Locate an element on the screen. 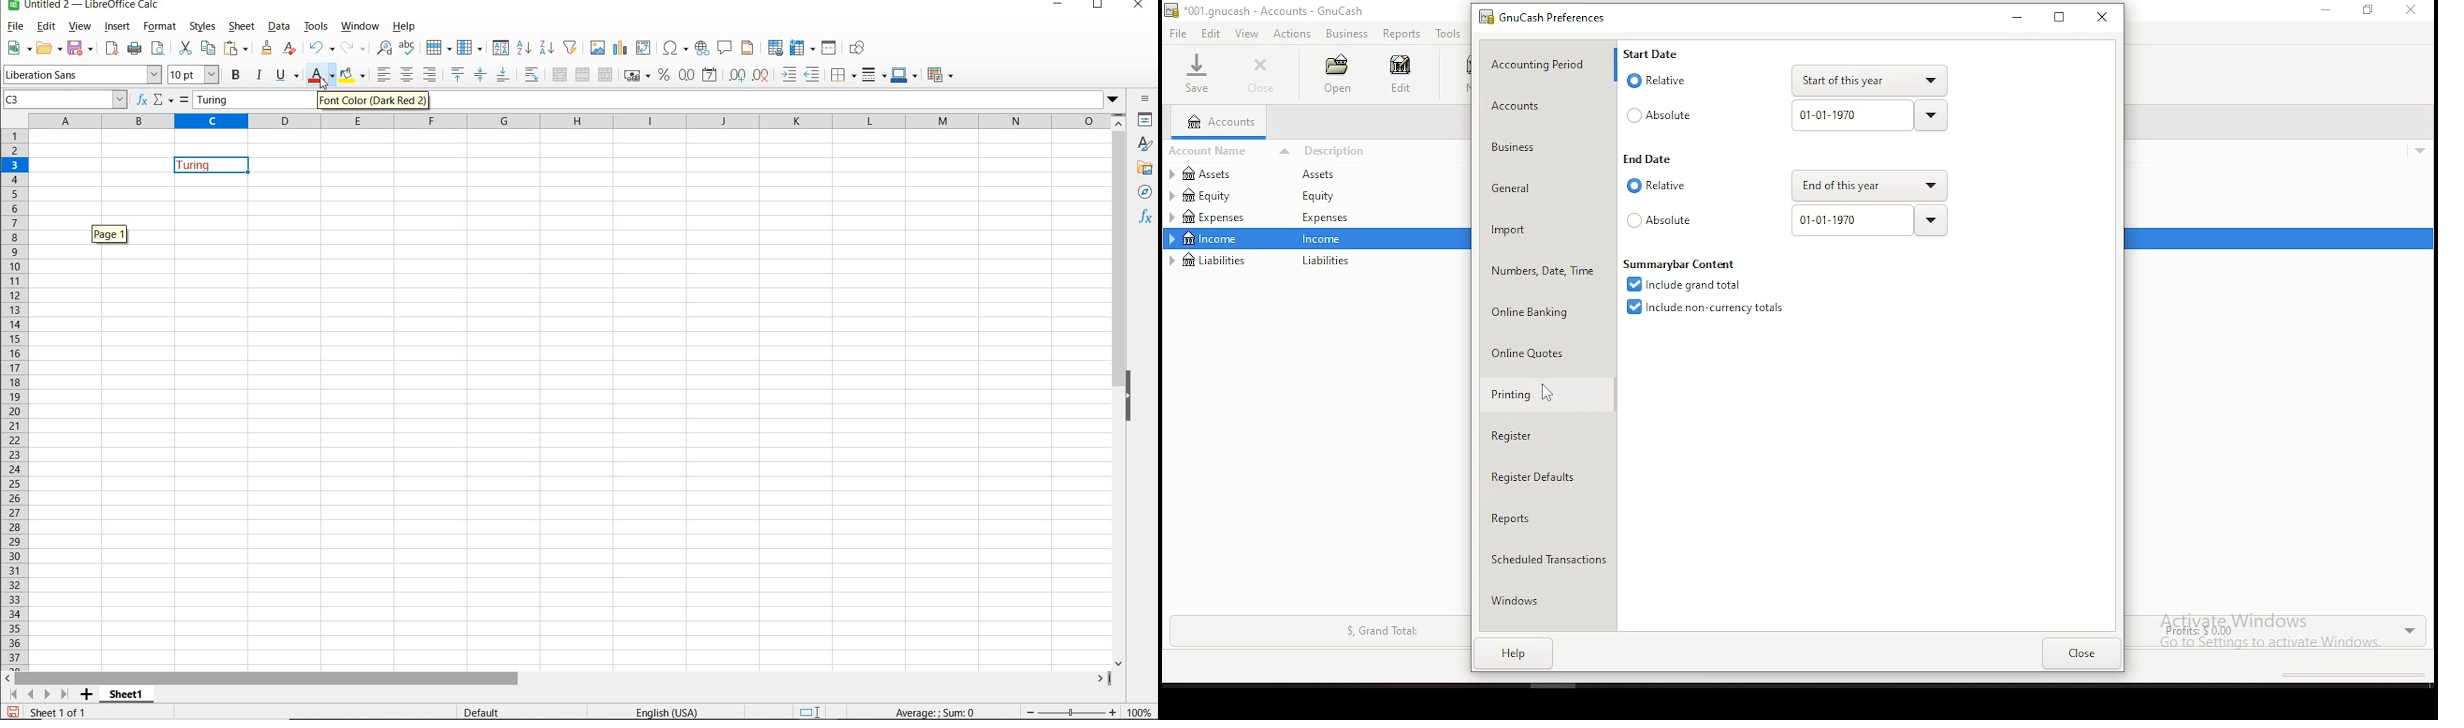 The width and height of the screenshot is (2464, 728). business is located at coordinates (1347, 33).